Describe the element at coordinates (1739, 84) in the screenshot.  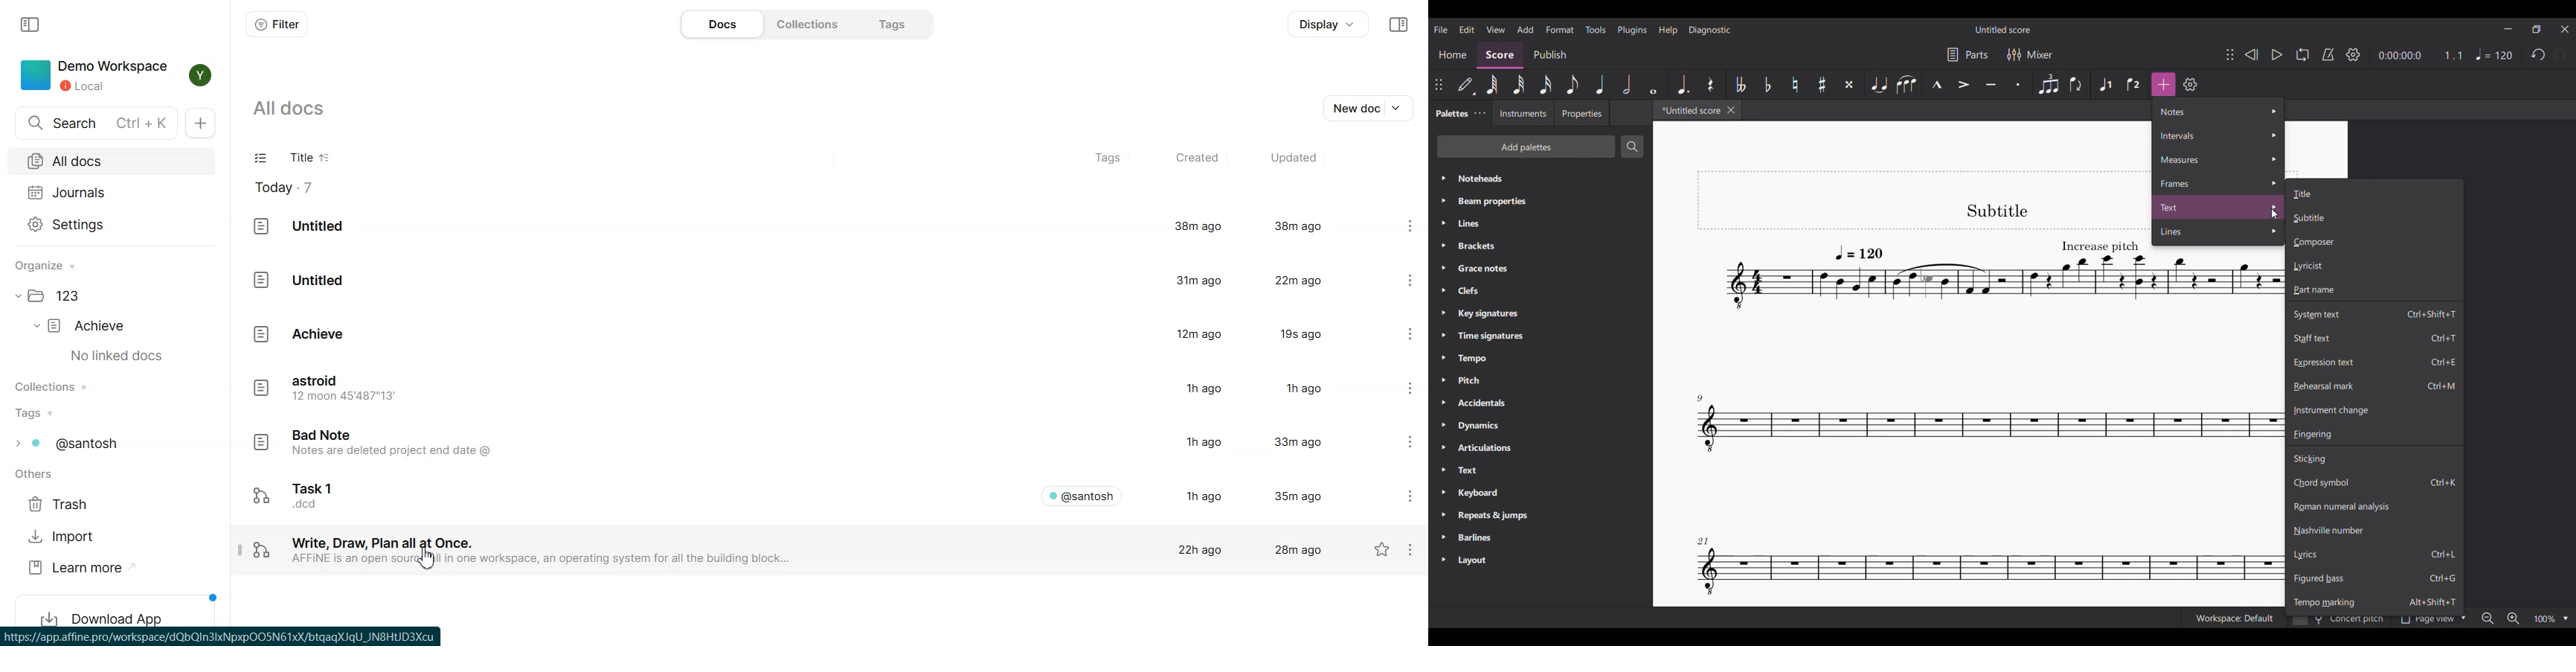
I see `Toggle double flat` at that location.